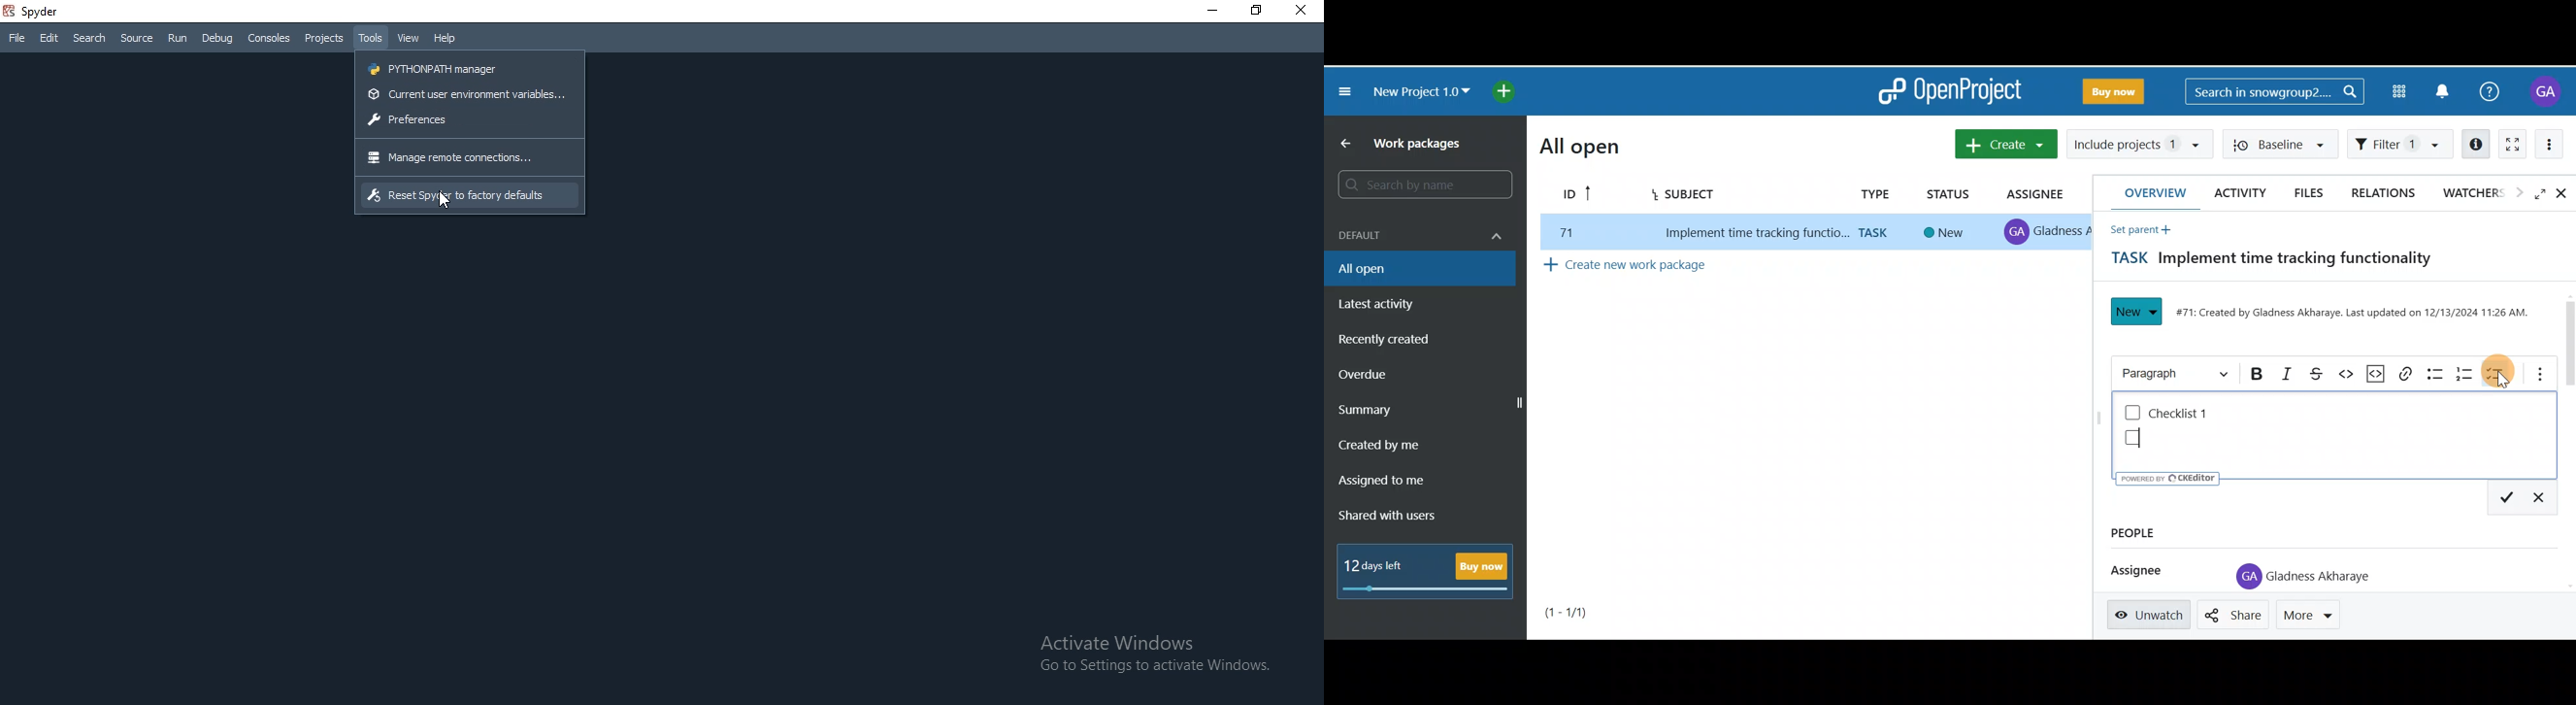 The image size is (2576, 728). Describe the element at coordinates (2235, 615) in the screenshot. I see `Share` at that location.